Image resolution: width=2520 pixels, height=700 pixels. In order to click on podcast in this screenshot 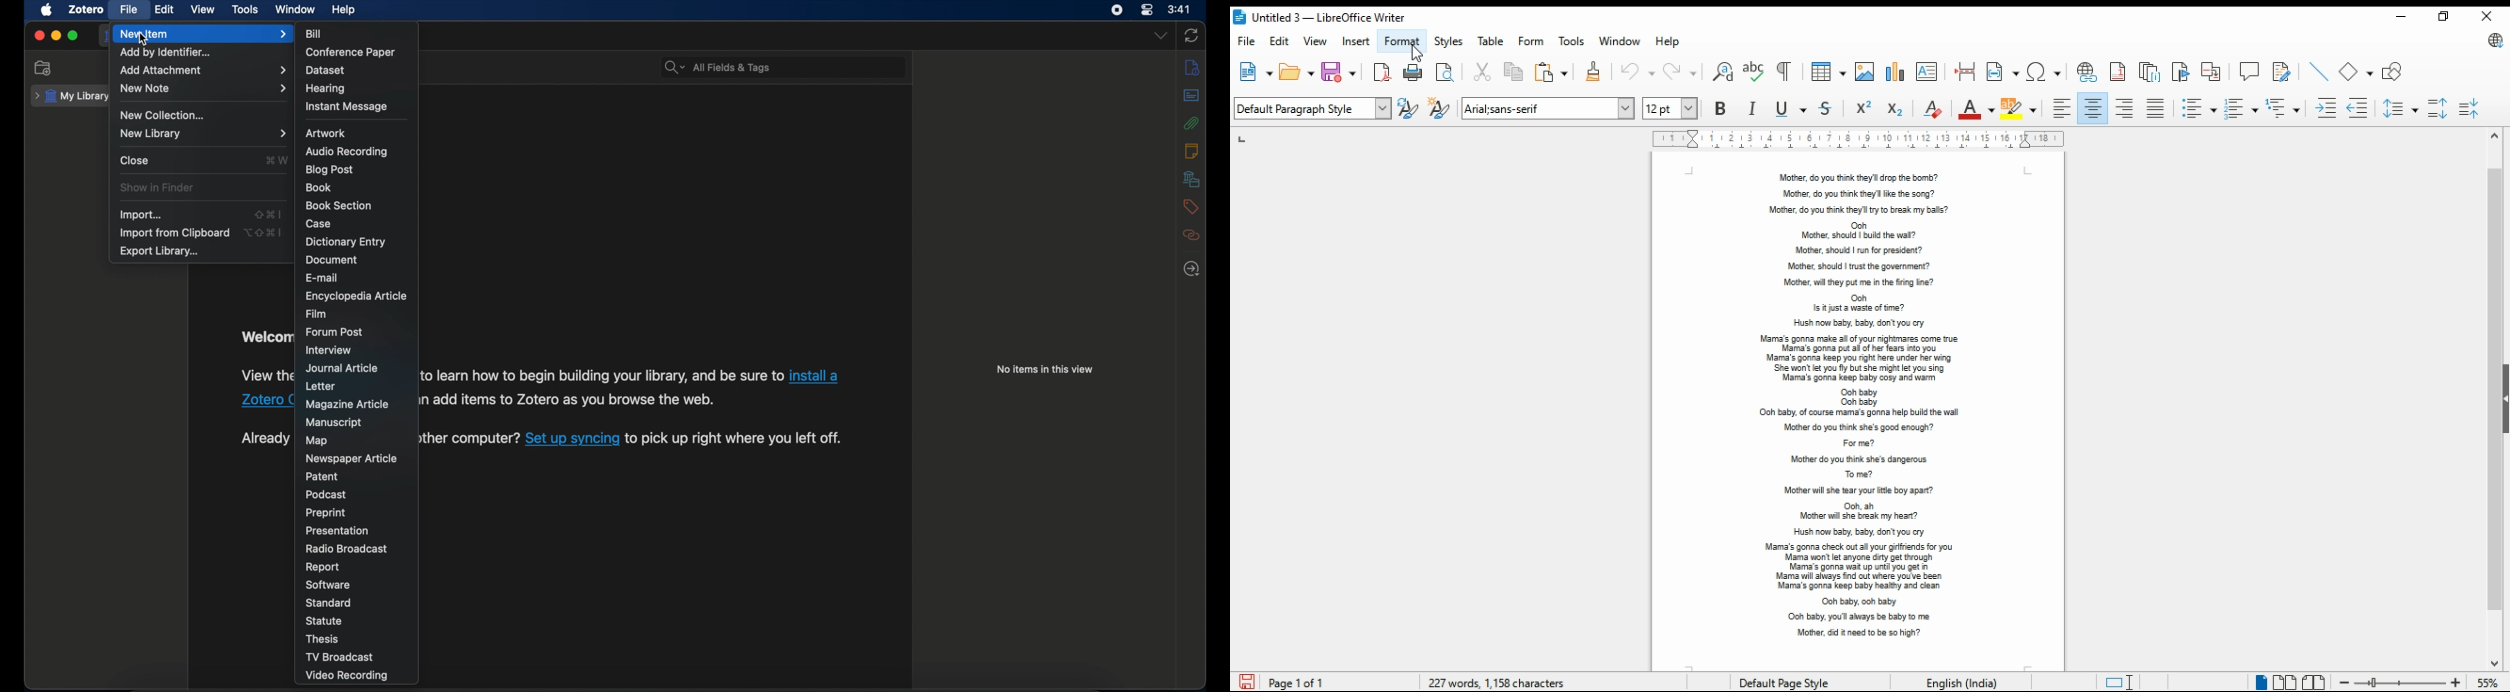, I will do `click(327, 495)`.